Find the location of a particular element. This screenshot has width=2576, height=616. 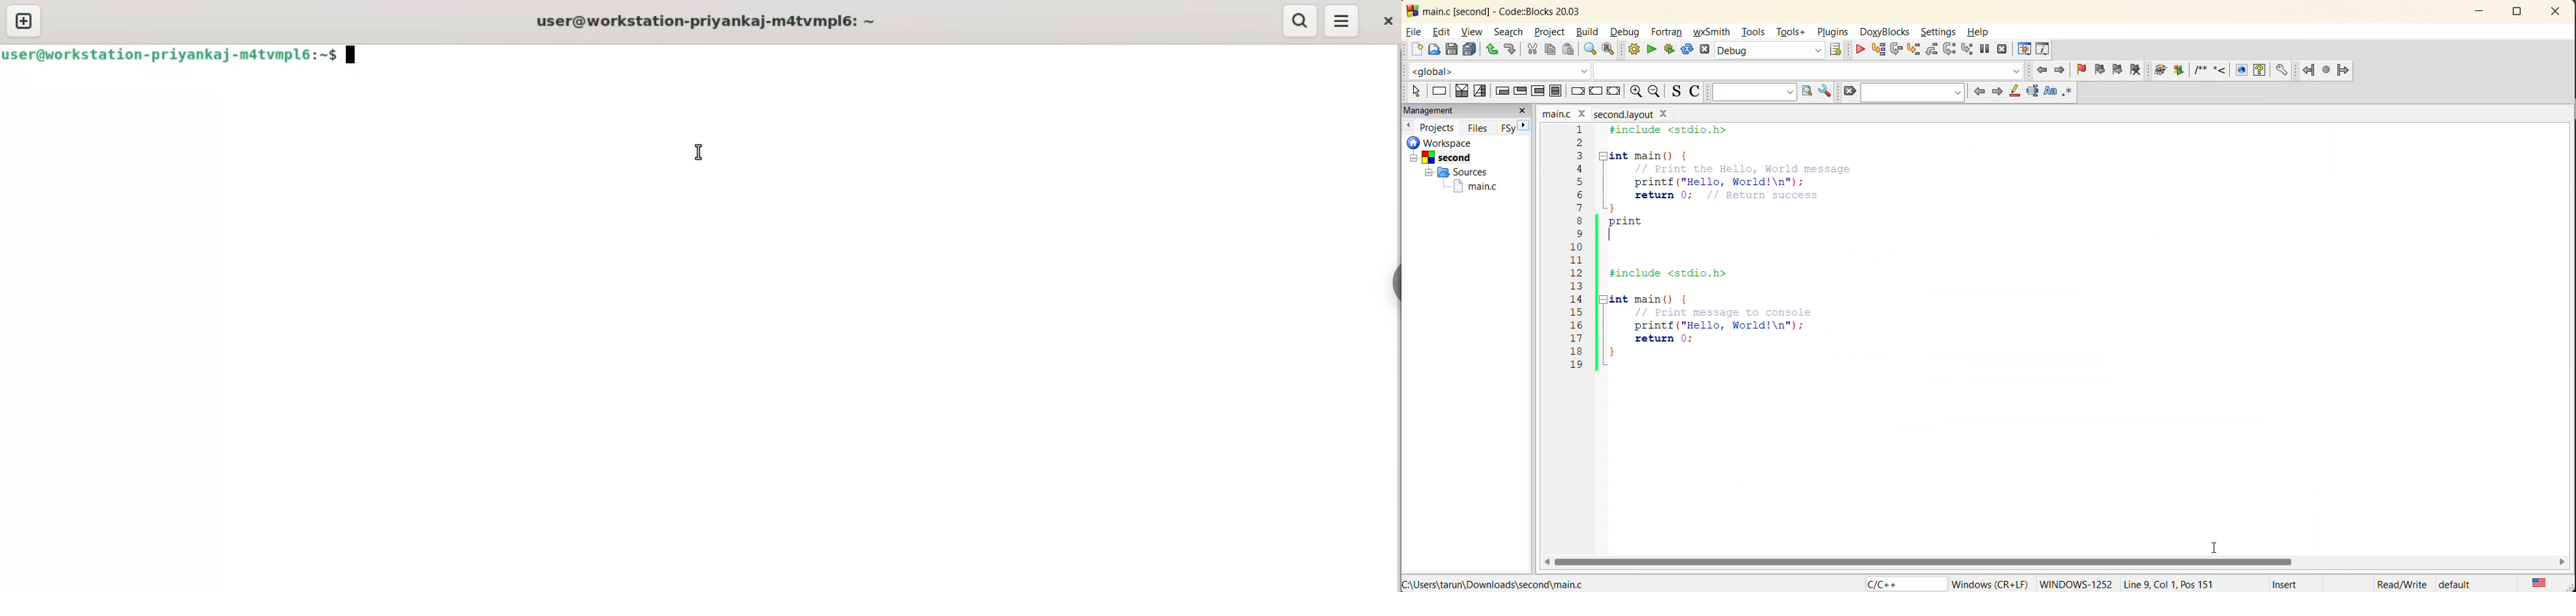

Insert is located at coordinates (2285, 584).